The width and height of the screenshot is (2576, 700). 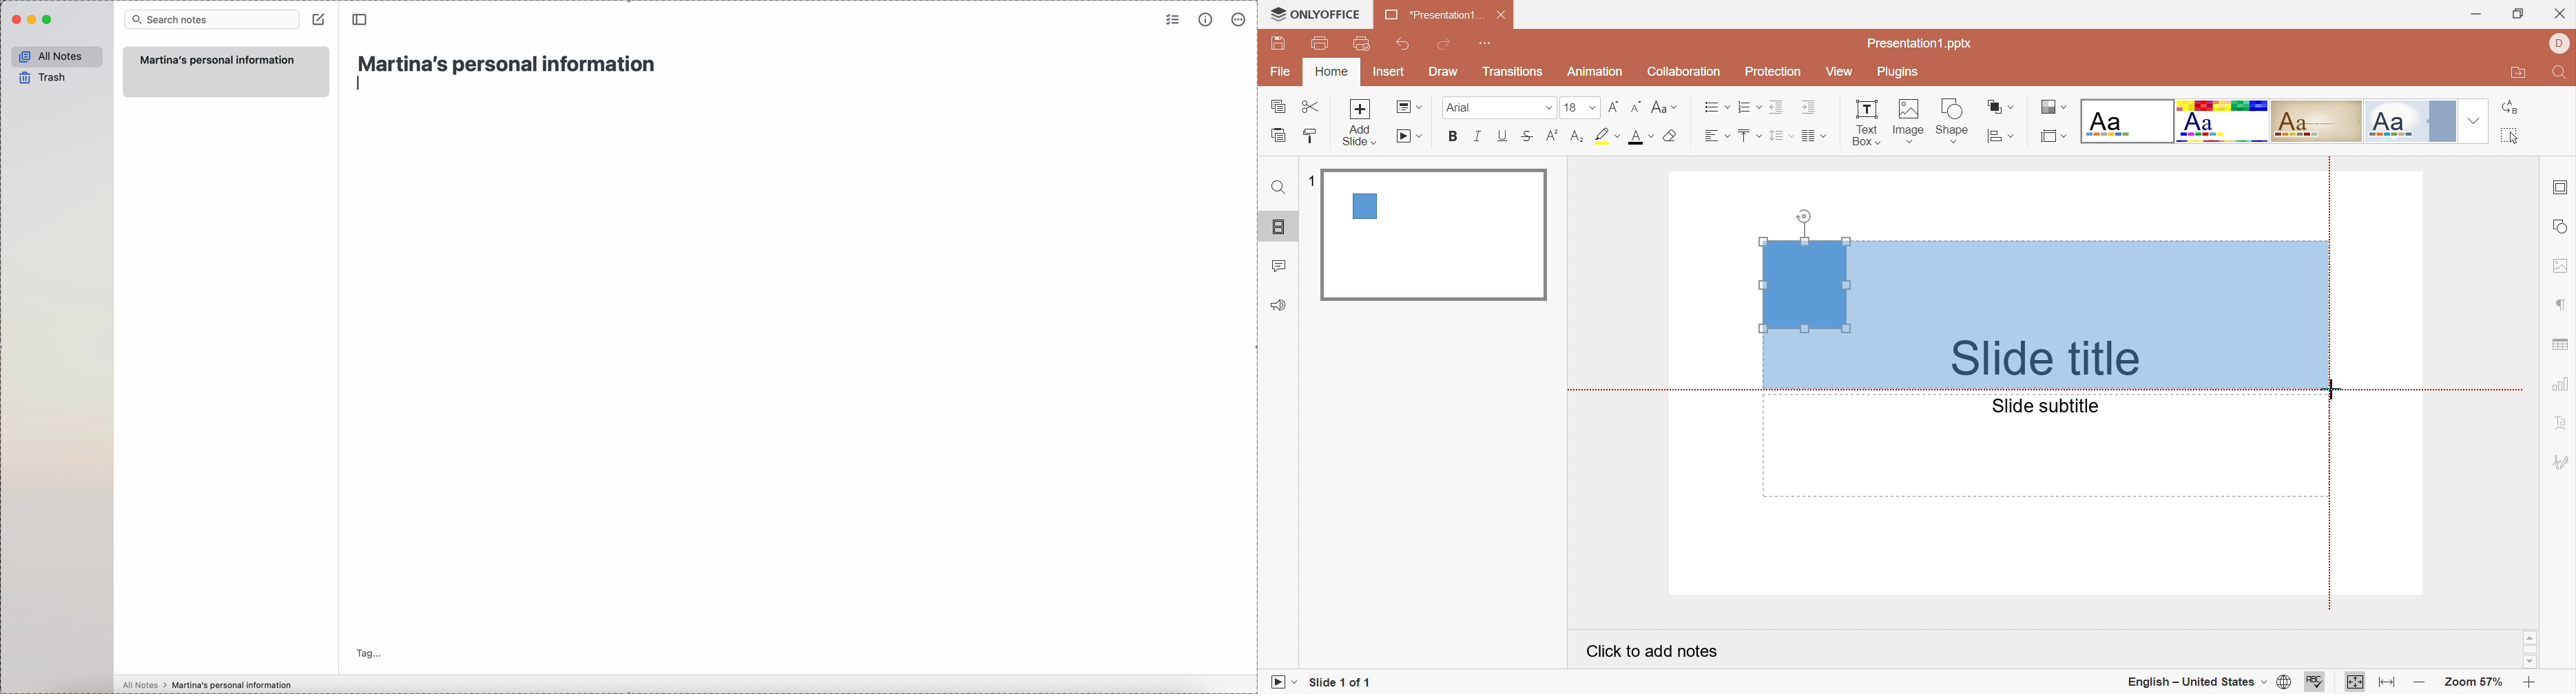 What do you see at coordinates (359, 19) in the screenshot?
I see `toggle sidebar` at bounding box center [359, 19].